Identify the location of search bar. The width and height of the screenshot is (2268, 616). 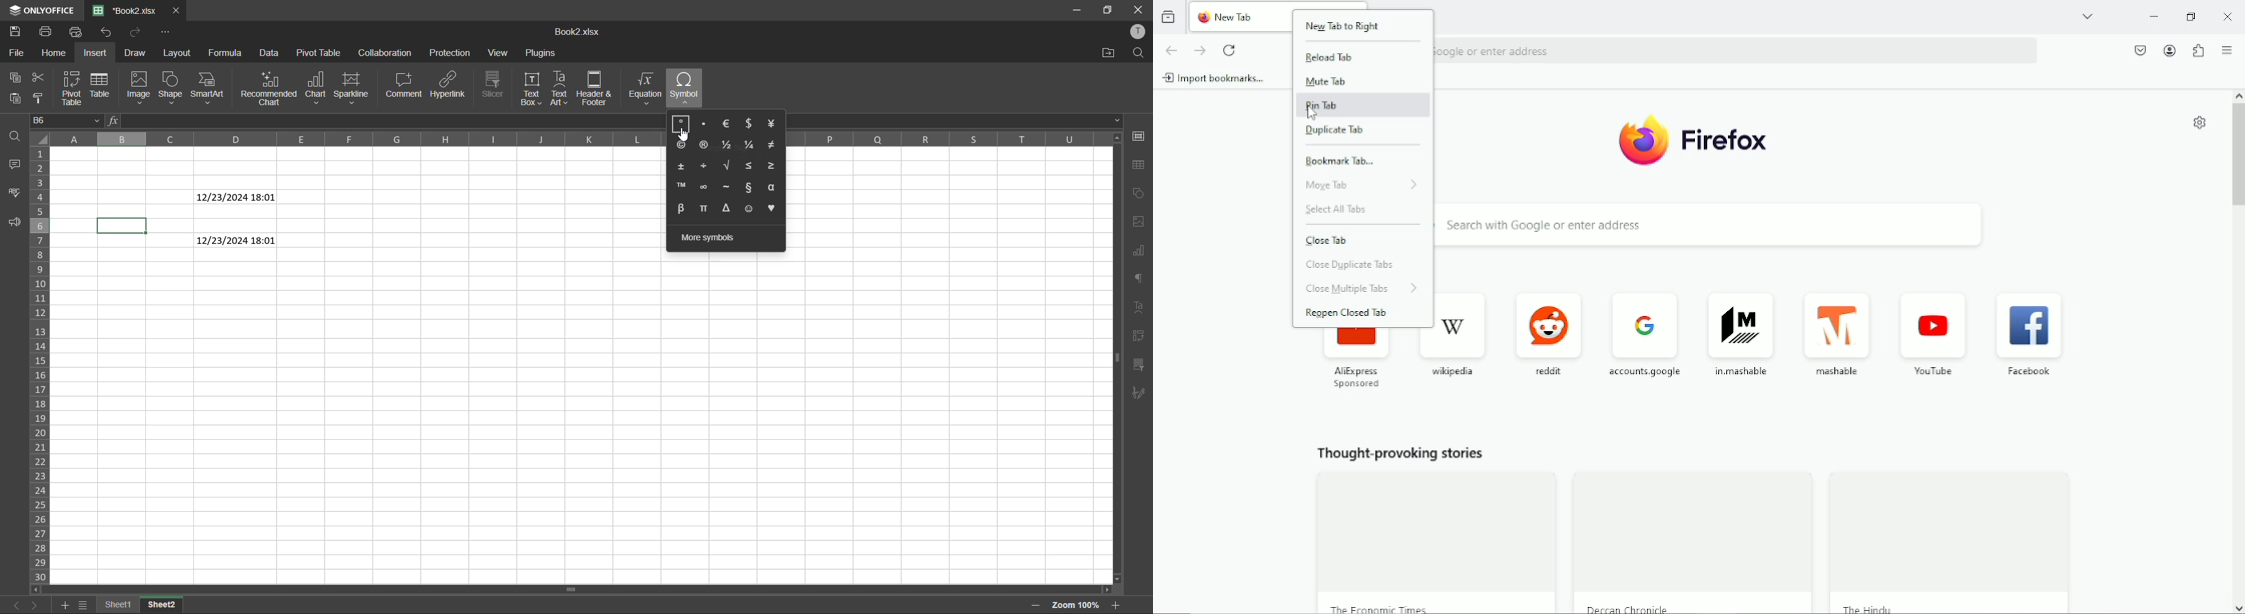
(1737, 226).